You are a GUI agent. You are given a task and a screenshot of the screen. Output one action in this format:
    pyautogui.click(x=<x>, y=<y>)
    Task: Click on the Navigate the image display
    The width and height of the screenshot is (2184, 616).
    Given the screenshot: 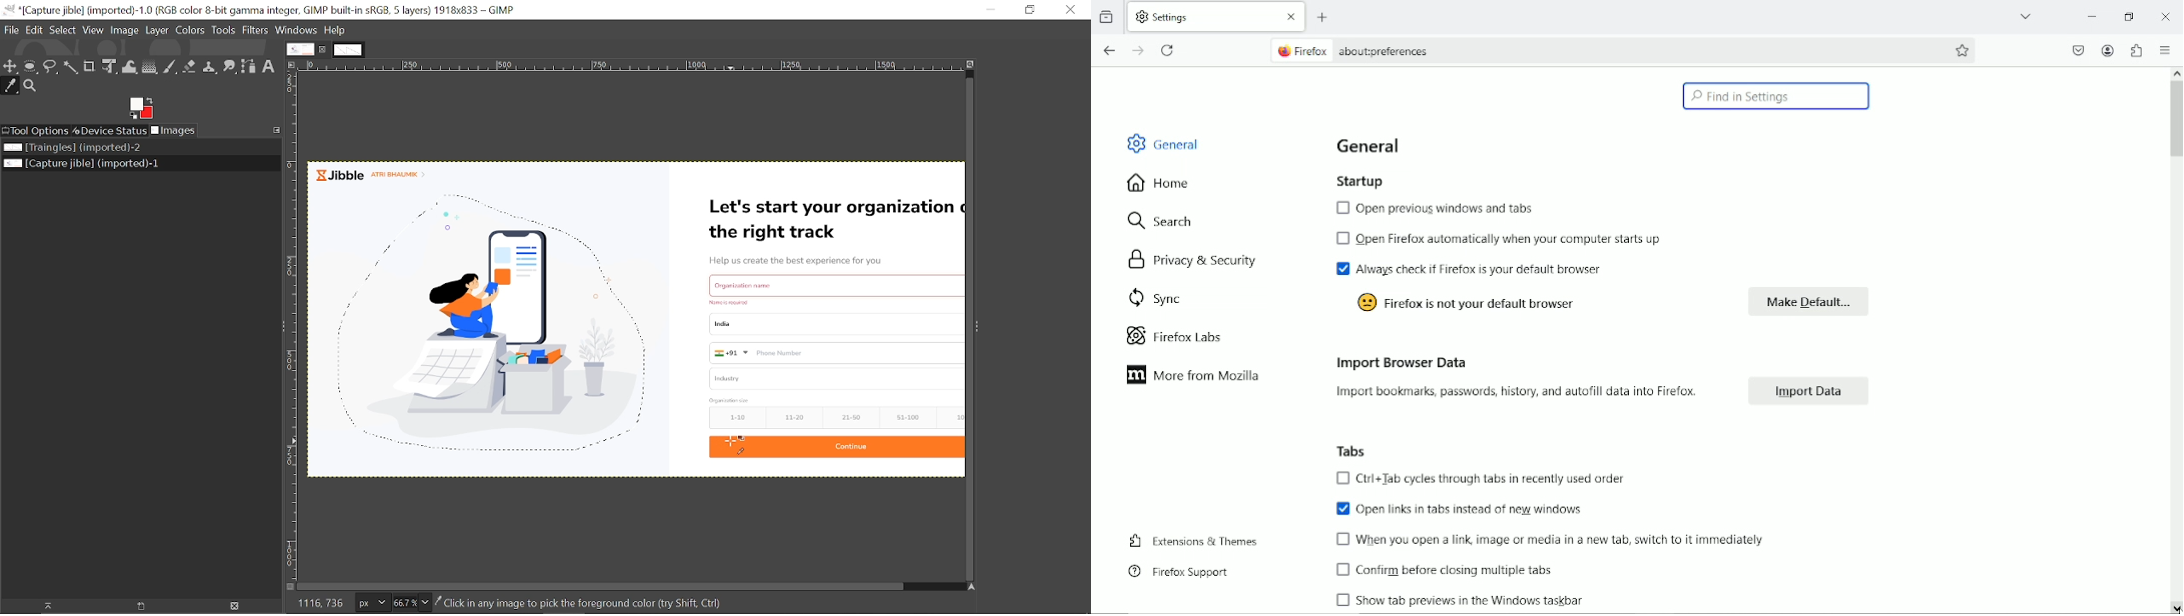 What is the action you would take?
    pyautogui.click(x=970, y=587)
    